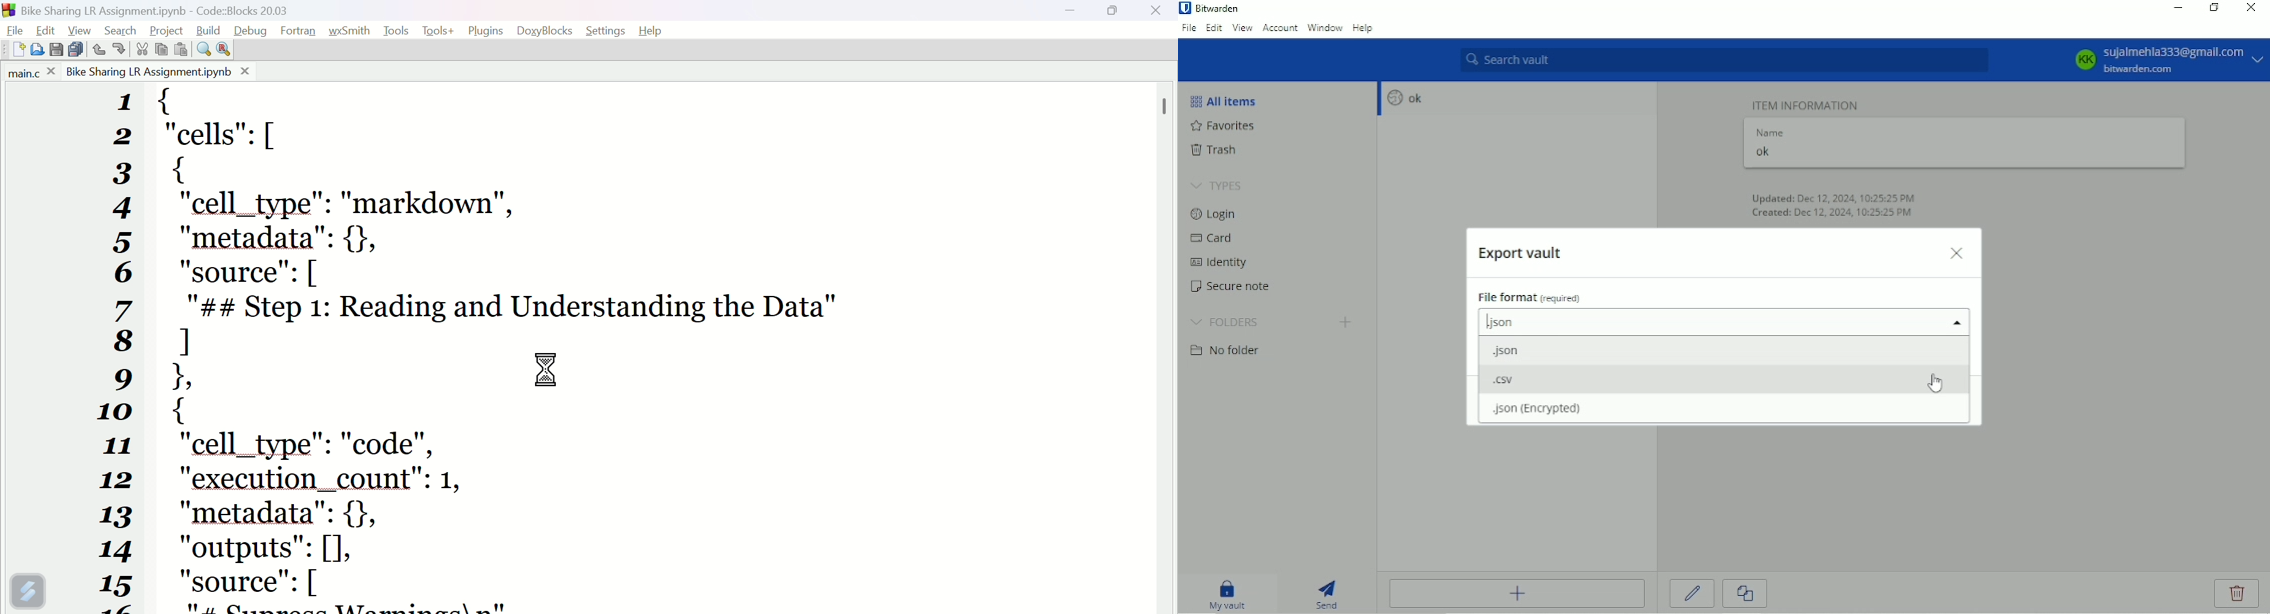  What do you see at coordinates (1225, 264) in the screenshot?
I see `Identity` at bounding box center [1225, 264].